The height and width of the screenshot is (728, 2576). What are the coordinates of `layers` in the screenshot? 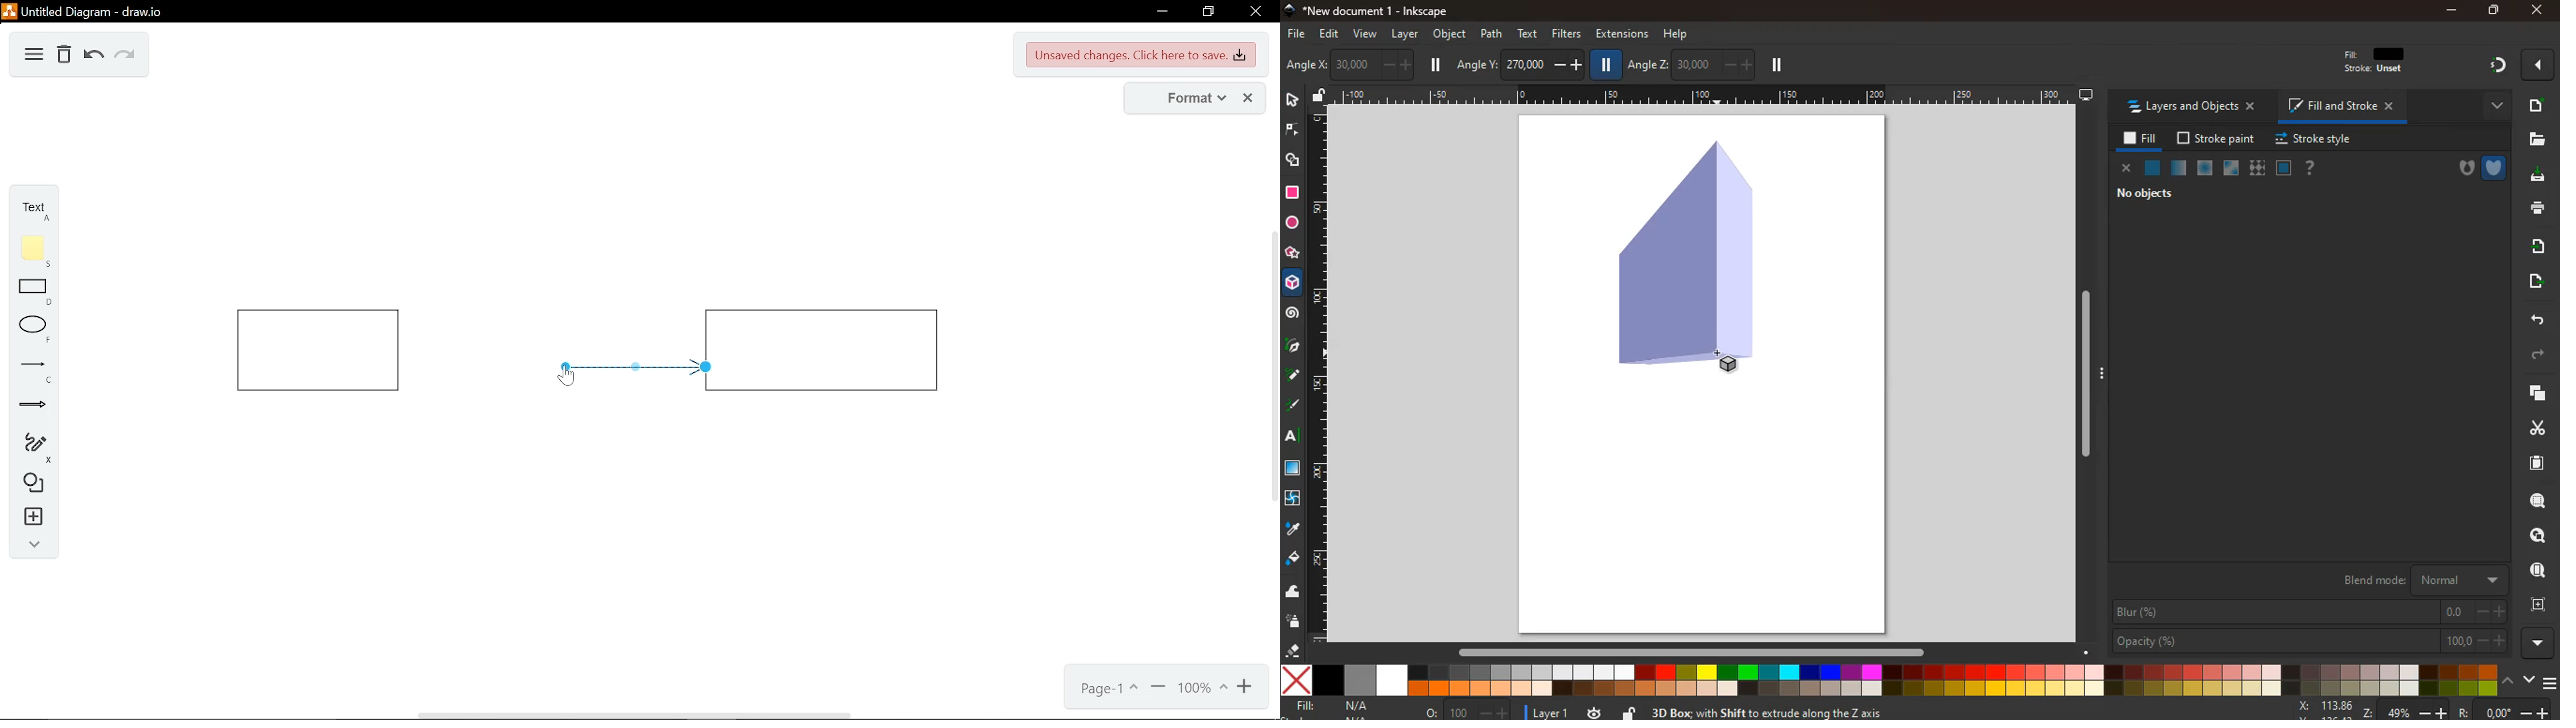 It's located at (2534, 395).